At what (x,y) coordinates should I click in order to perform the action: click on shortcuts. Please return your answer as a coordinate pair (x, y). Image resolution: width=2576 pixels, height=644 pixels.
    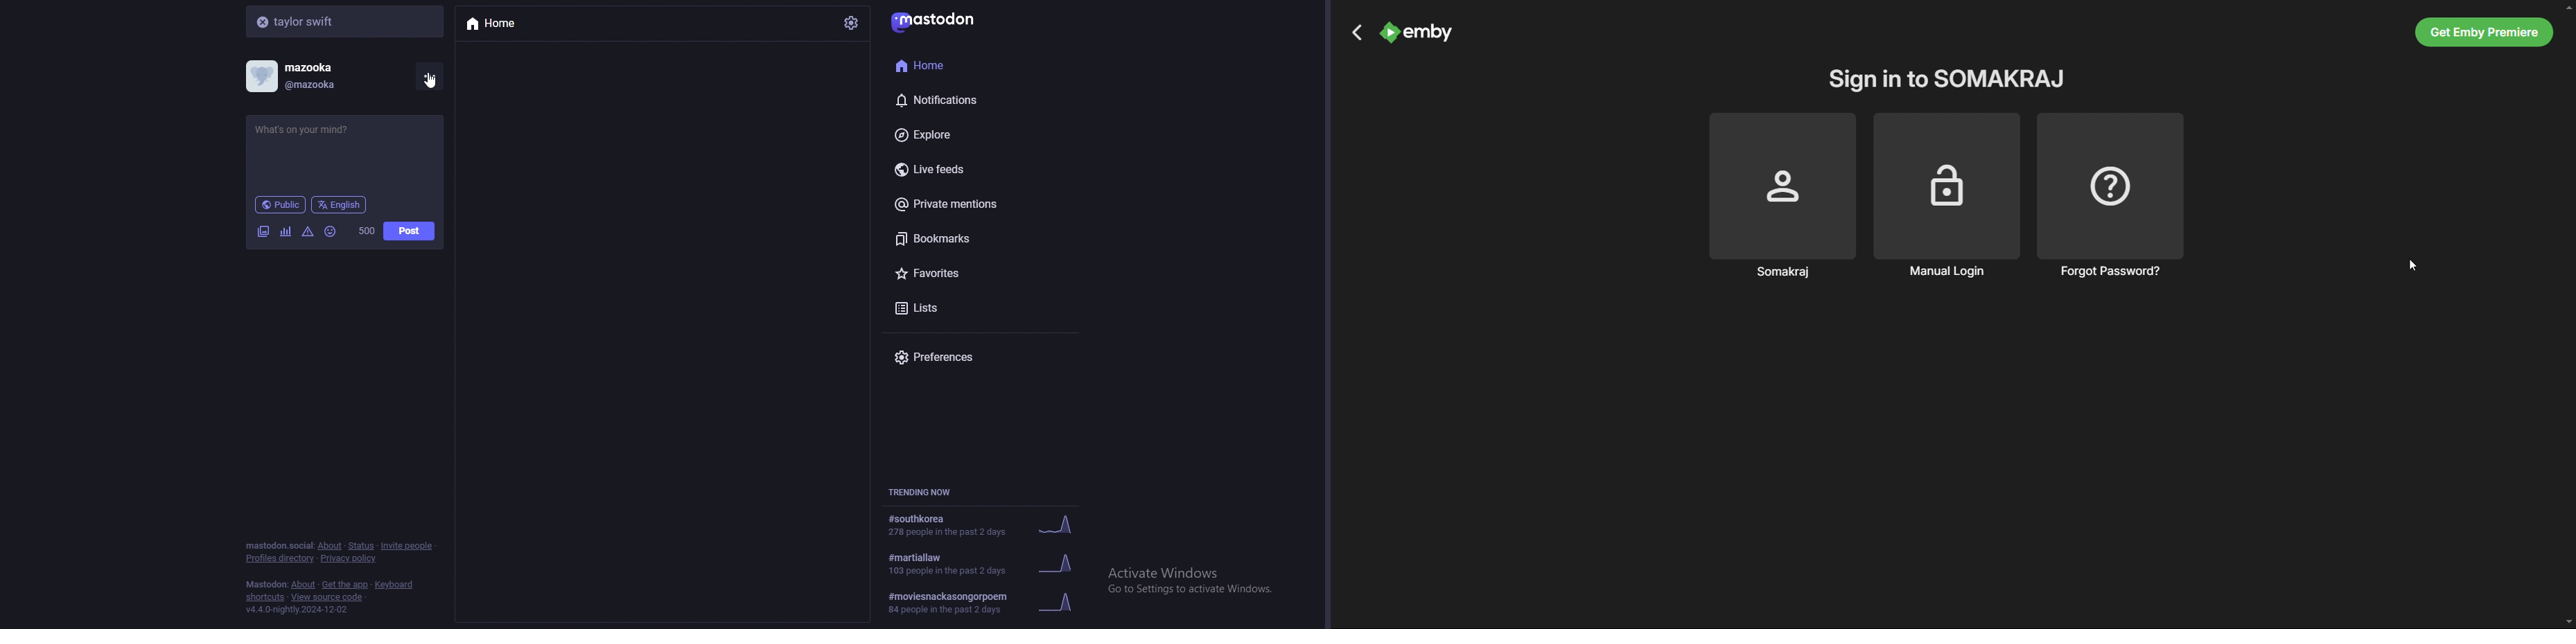
    Looking at the image, I should click on (265, 598).